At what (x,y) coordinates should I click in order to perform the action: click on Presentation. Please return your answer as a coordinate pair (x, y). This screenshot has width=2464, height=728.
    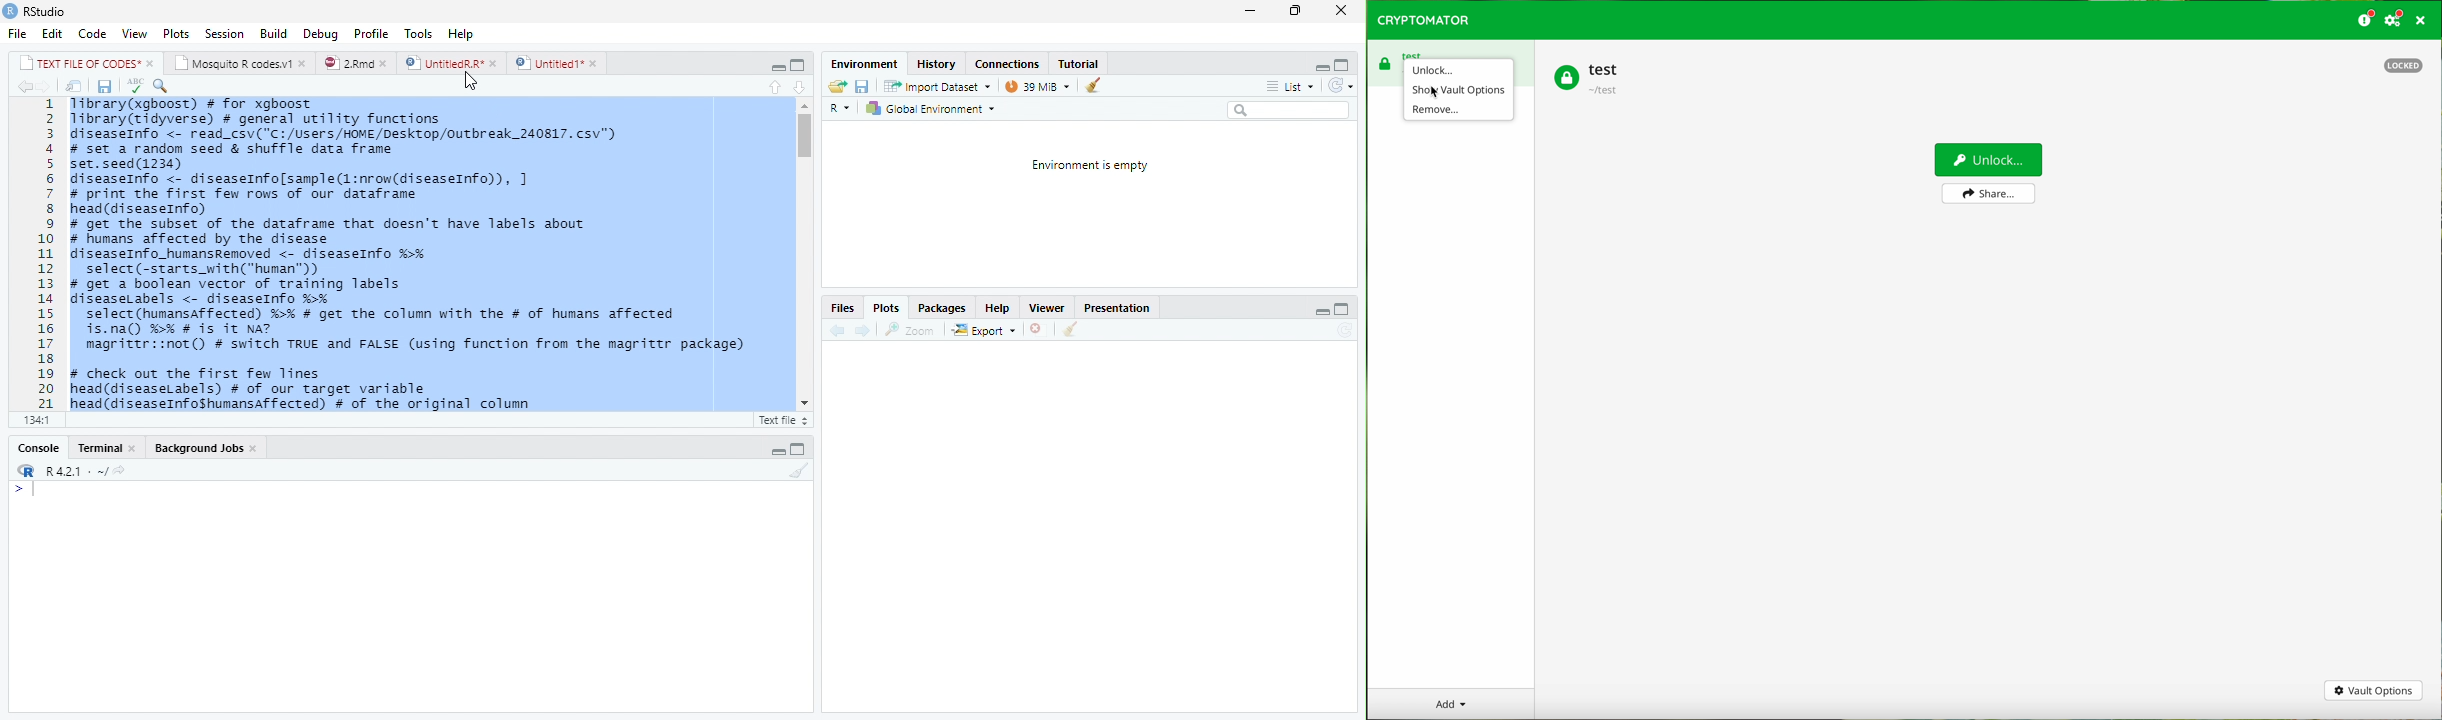
    Looking at the image, I should click on (1119, 306).